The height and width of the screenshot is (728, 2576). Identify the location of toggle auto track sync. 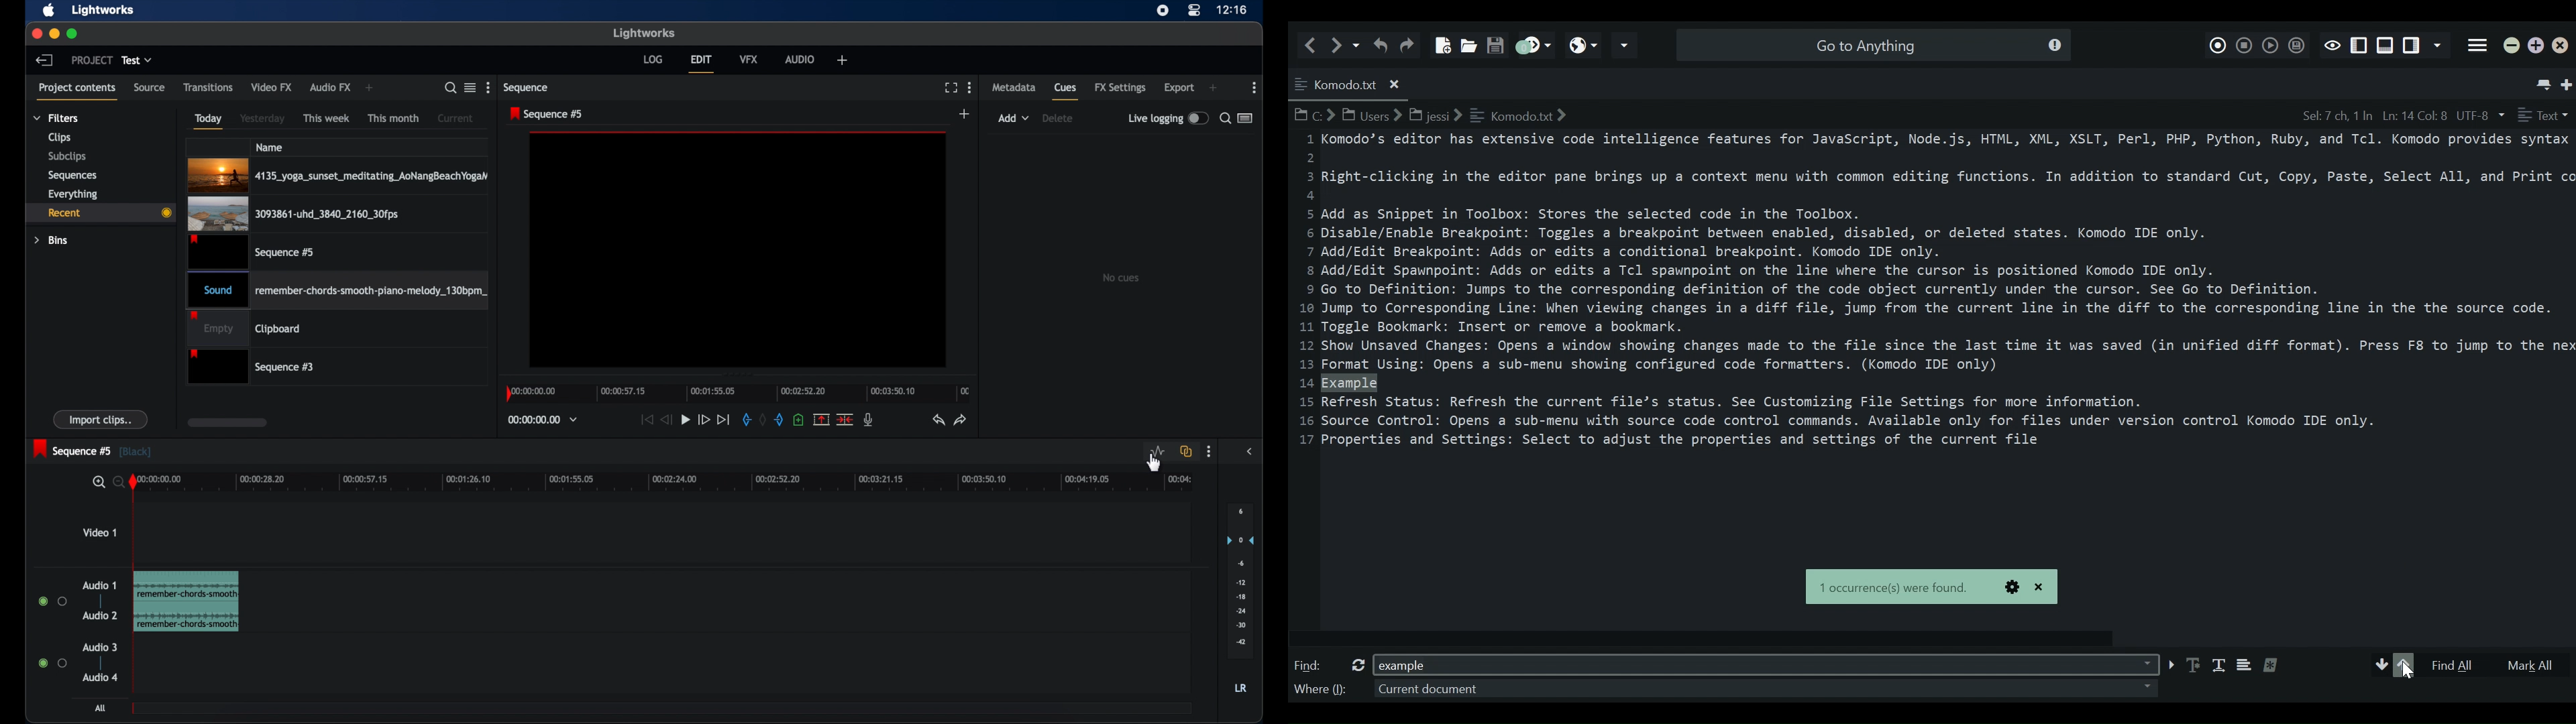
(1187, 451).